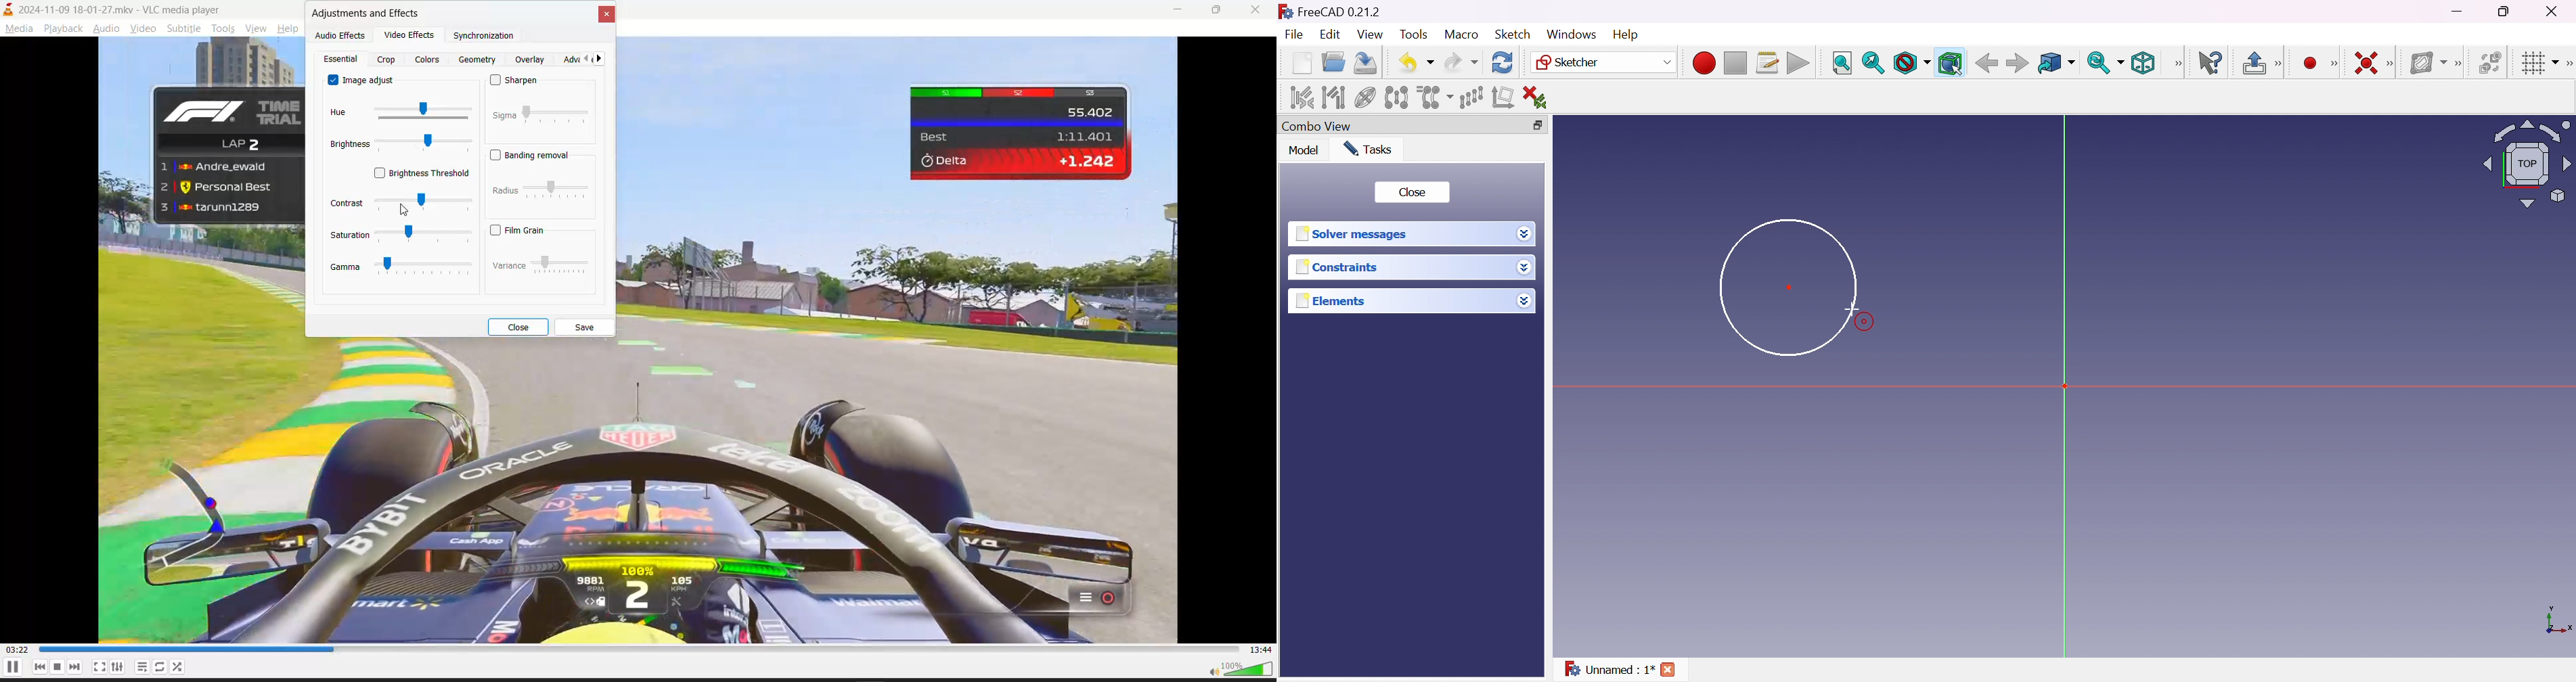 This screenshot has height=700, width=2576. I want to click on contrast slider, so click(425, 204).